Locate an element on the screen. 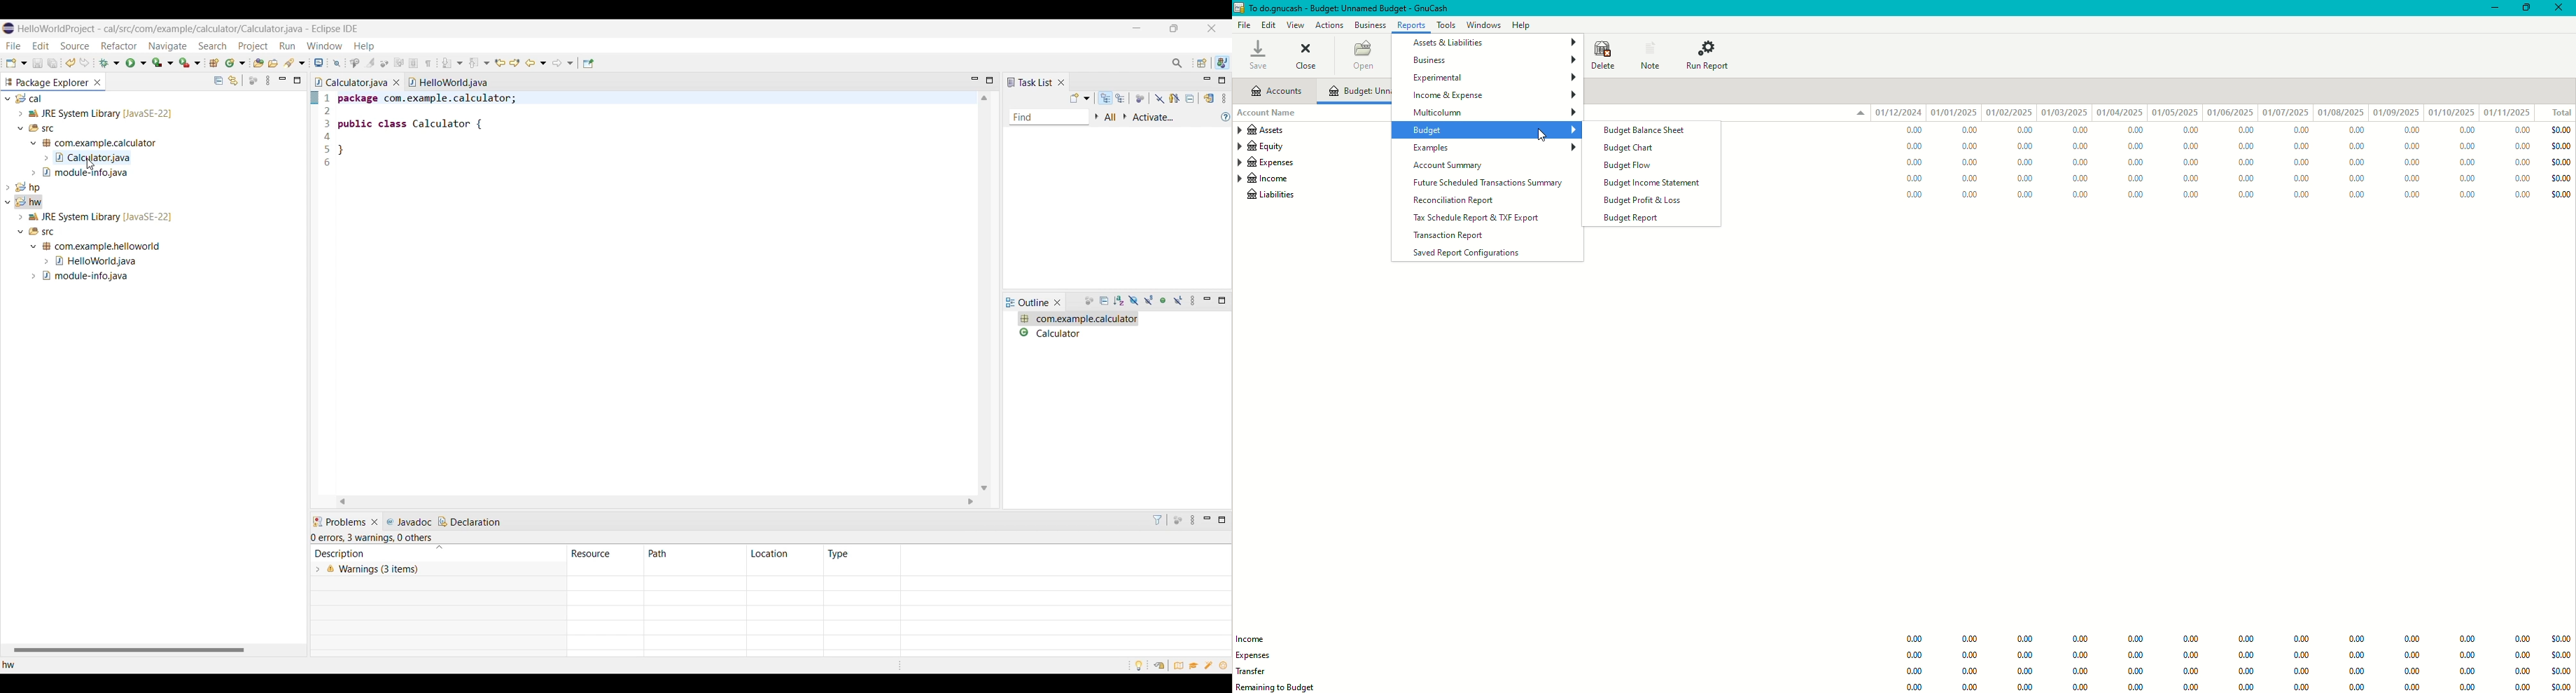 Image resolution: width=2576 pixels, height=700 pixels. 0.00 is located at coordinates (2416, 178).